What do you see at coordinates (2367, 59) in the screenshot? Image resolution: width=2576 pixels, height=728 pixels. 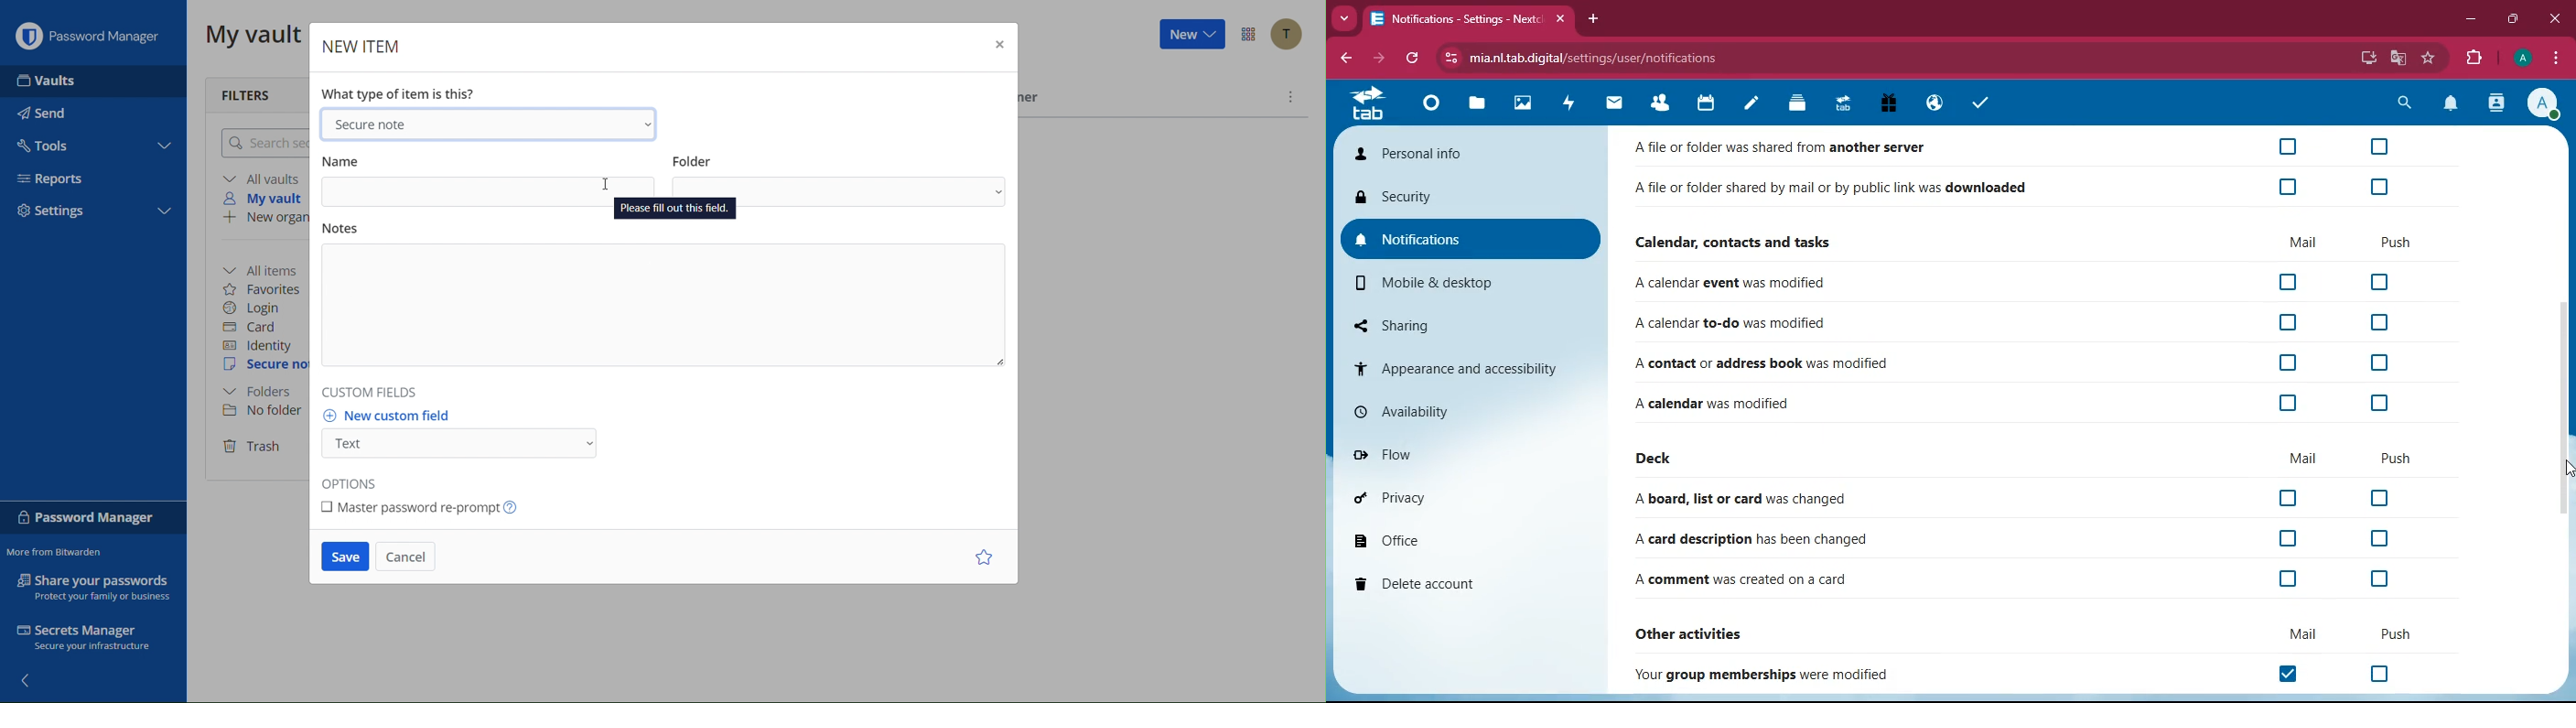 I see `desktop` at bounding box center [2367, 59].